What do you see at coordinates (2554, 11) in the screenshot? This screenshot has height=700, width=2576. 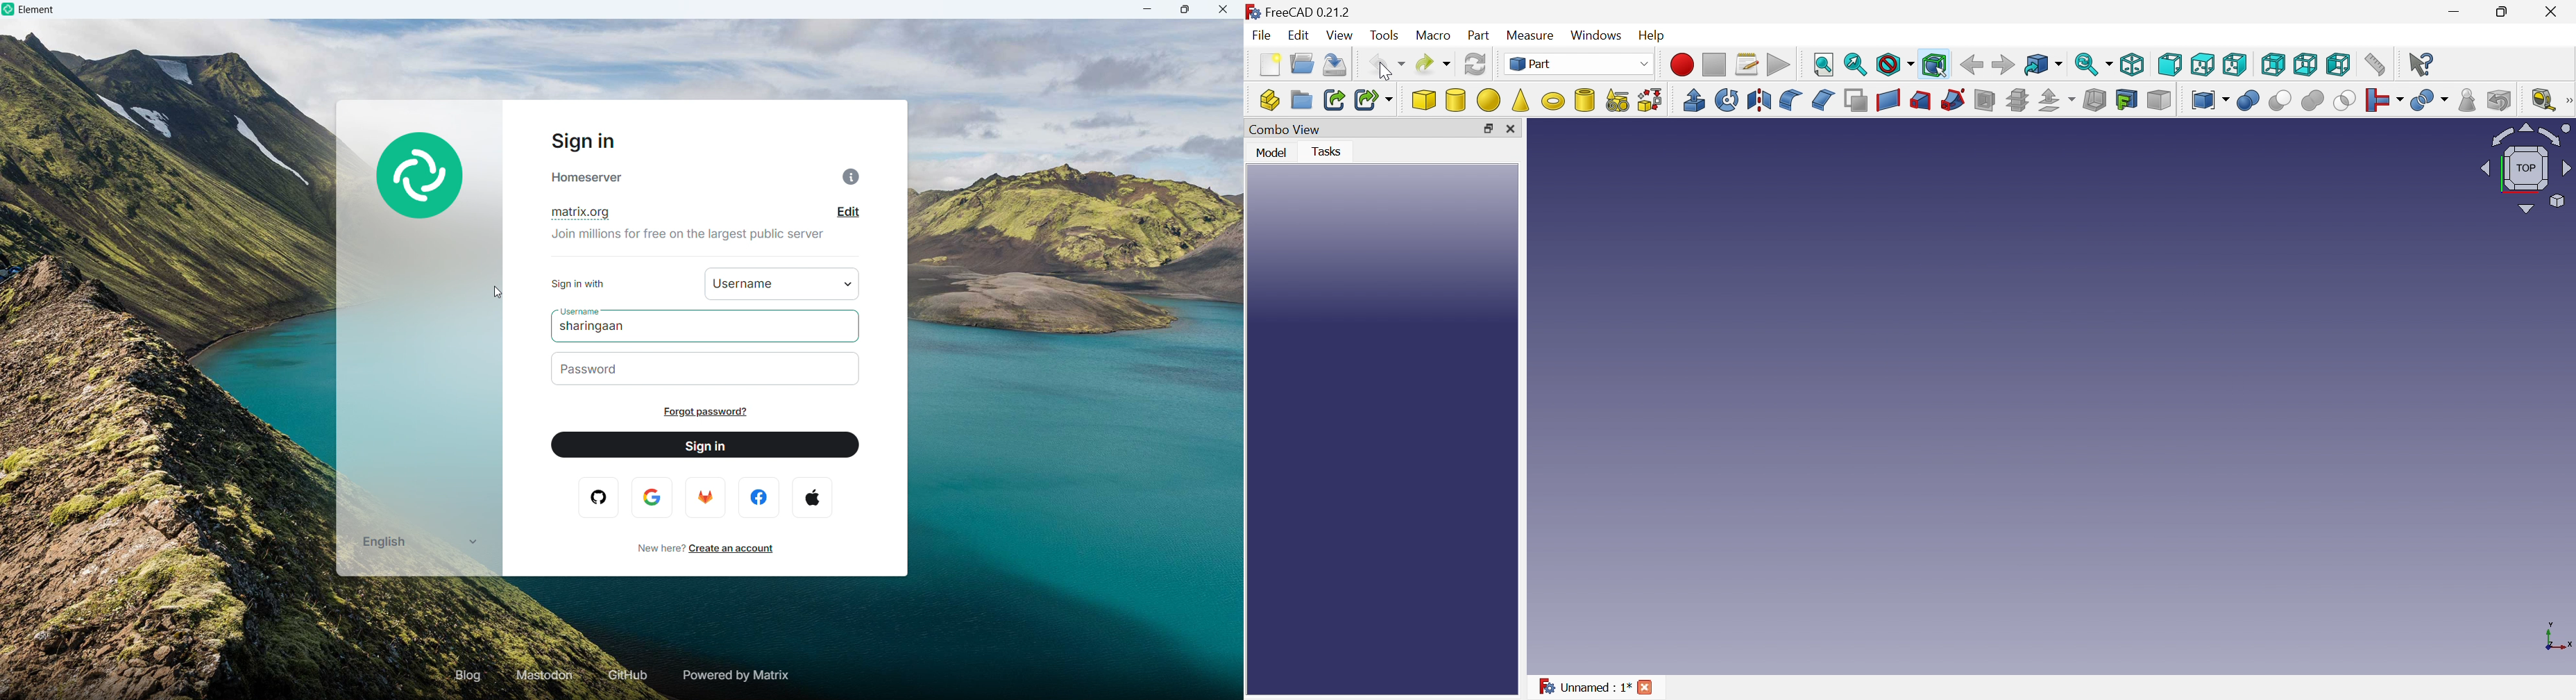 I see `Close` at bounding box center [2554, 11].